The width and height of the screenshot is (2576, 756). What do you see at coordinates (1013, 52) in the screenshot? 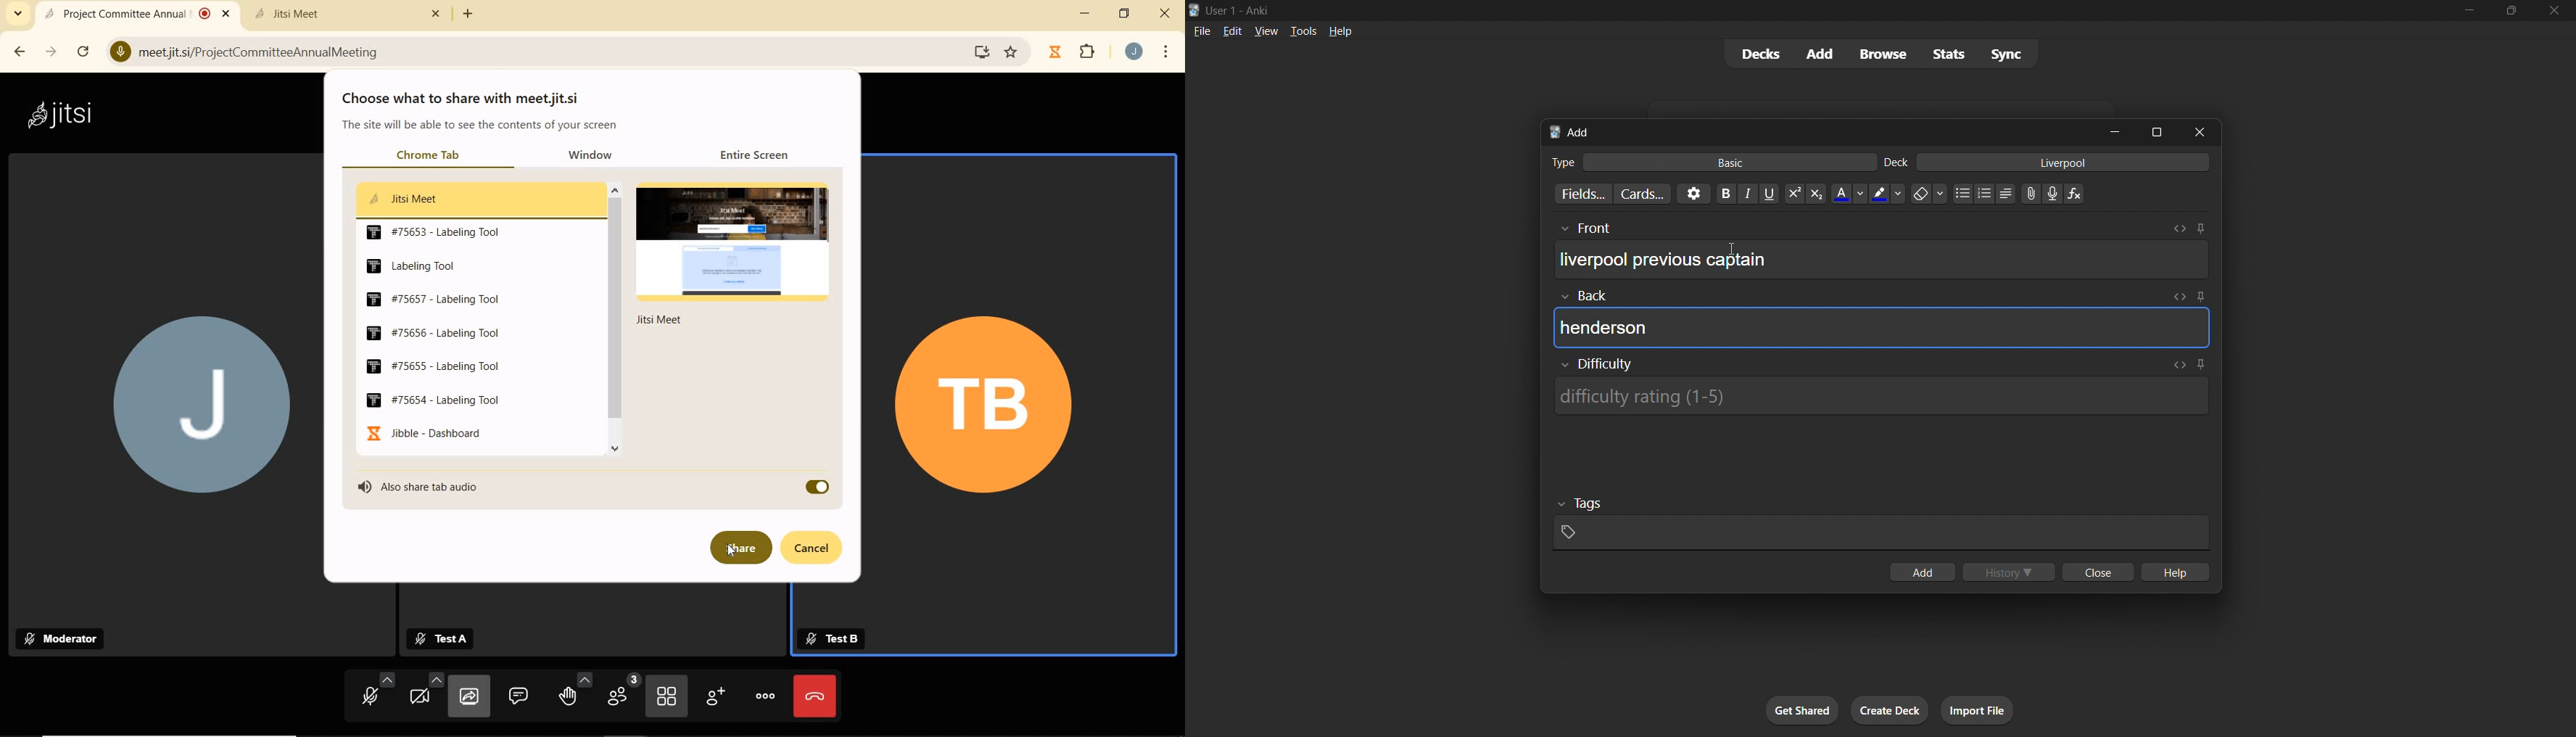
I see `bookmark` at bounding box center [1013, 52].